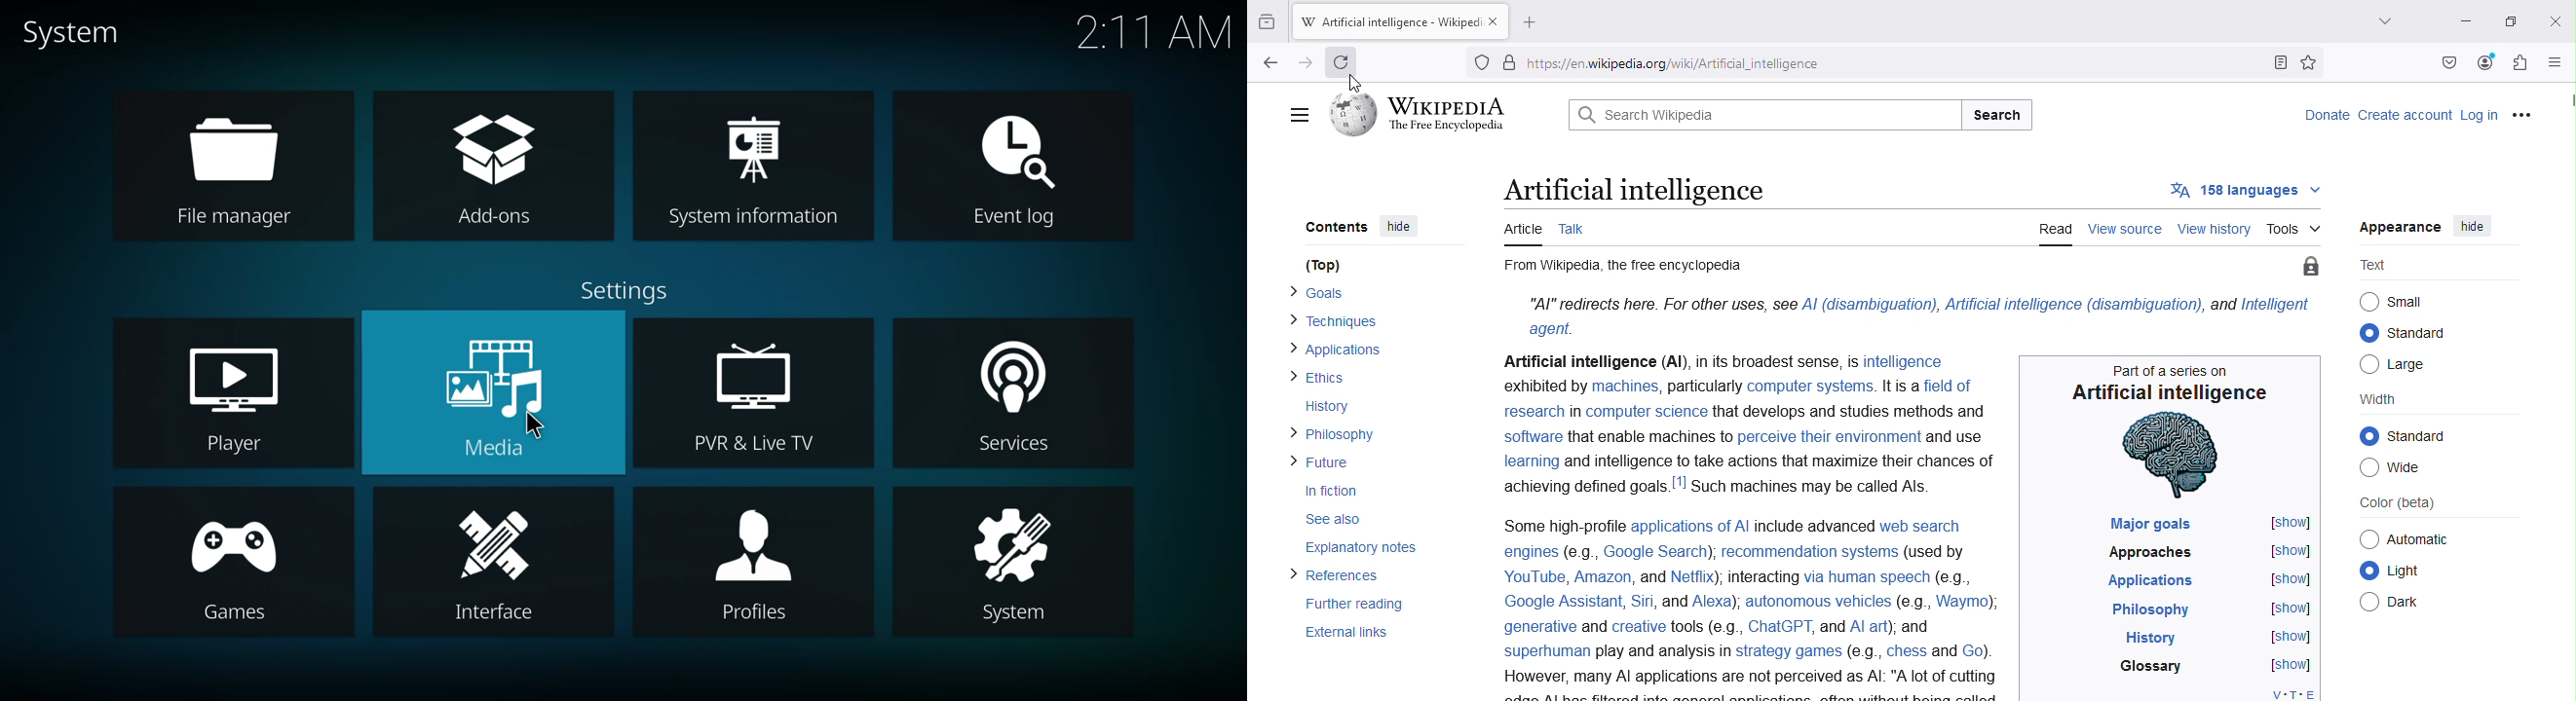 This screenshot has width=2576, height=728. Describe the element at coordinates (1018, 168) in the screenshot. I see `event log` at that location.